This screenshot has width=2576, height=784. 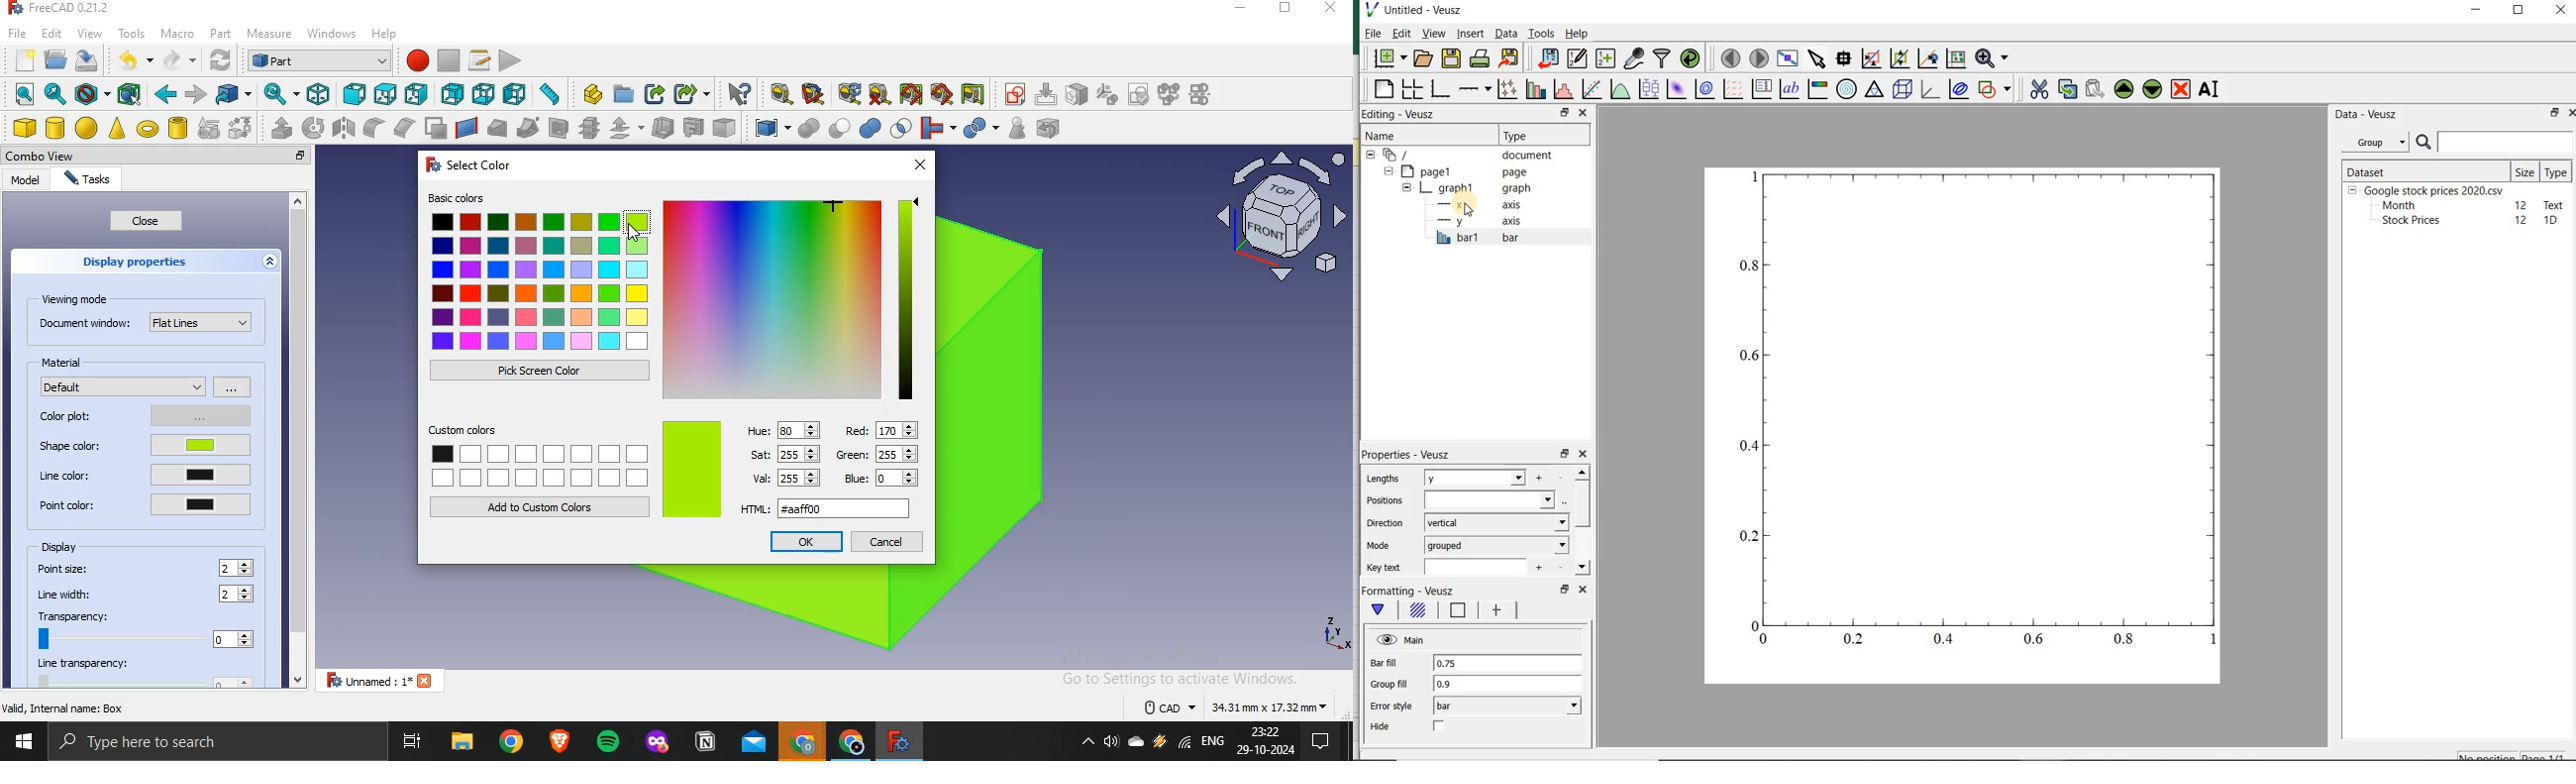 What do you see at coordinates (692, 127) in the screenshot?
I see `create projection on surface` at bounding box center [692, 127].